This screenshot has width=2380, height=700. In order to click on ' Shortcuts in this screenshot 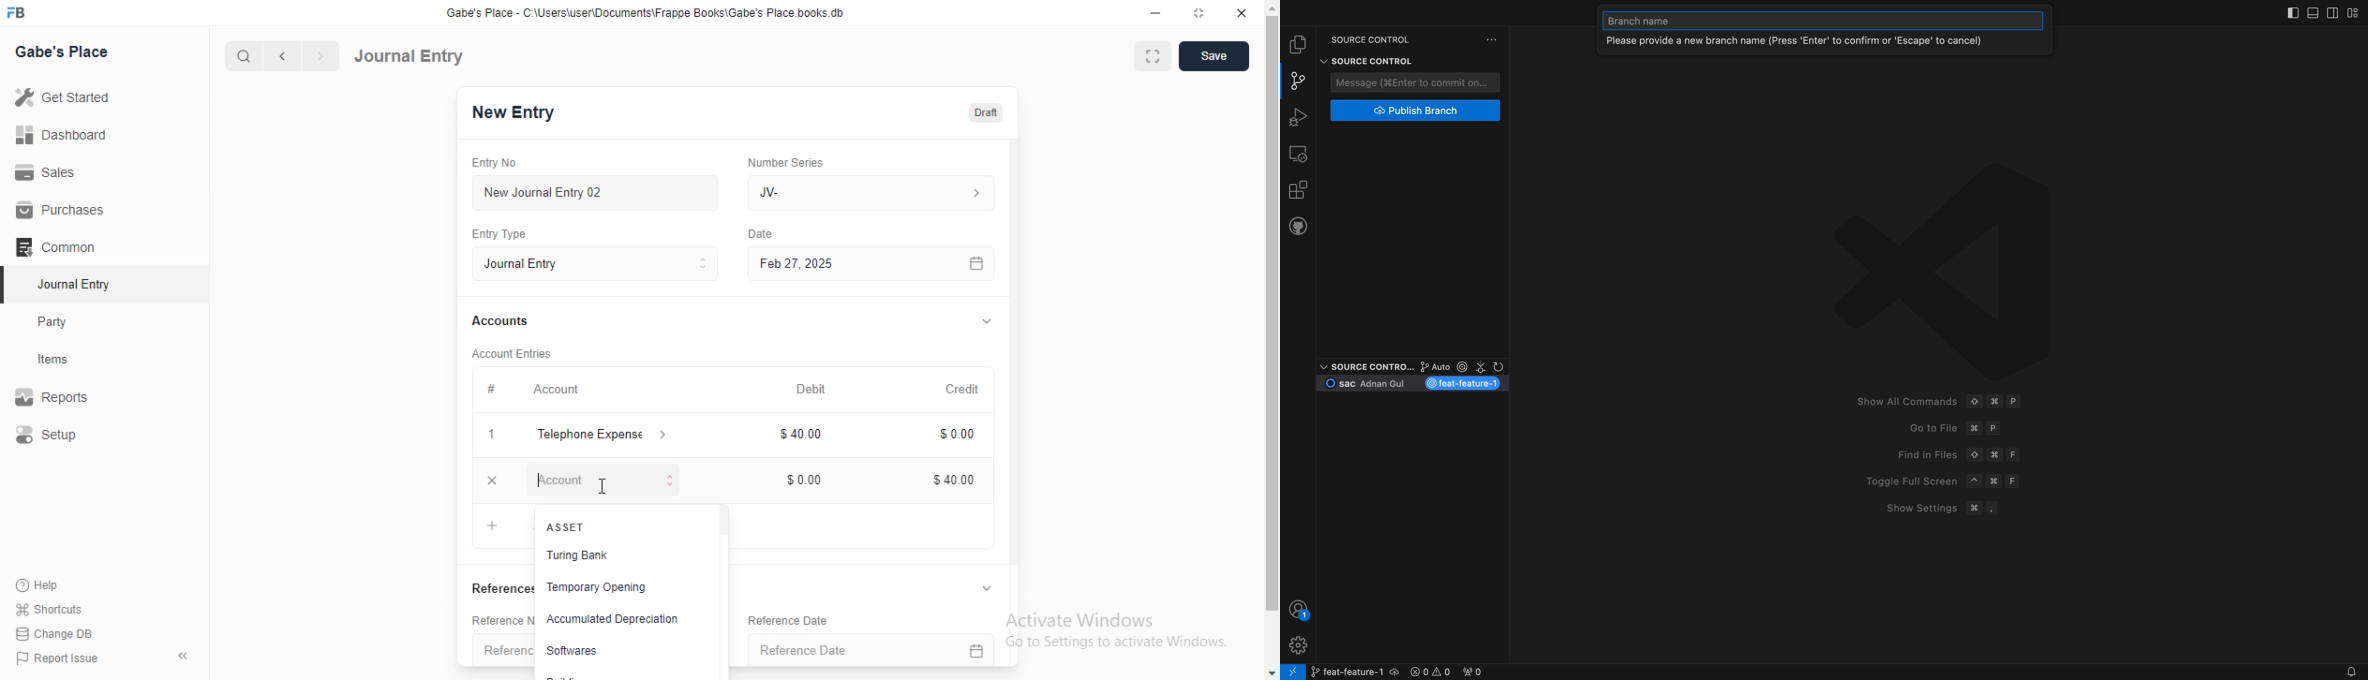, I will do `click(50, 608)`.